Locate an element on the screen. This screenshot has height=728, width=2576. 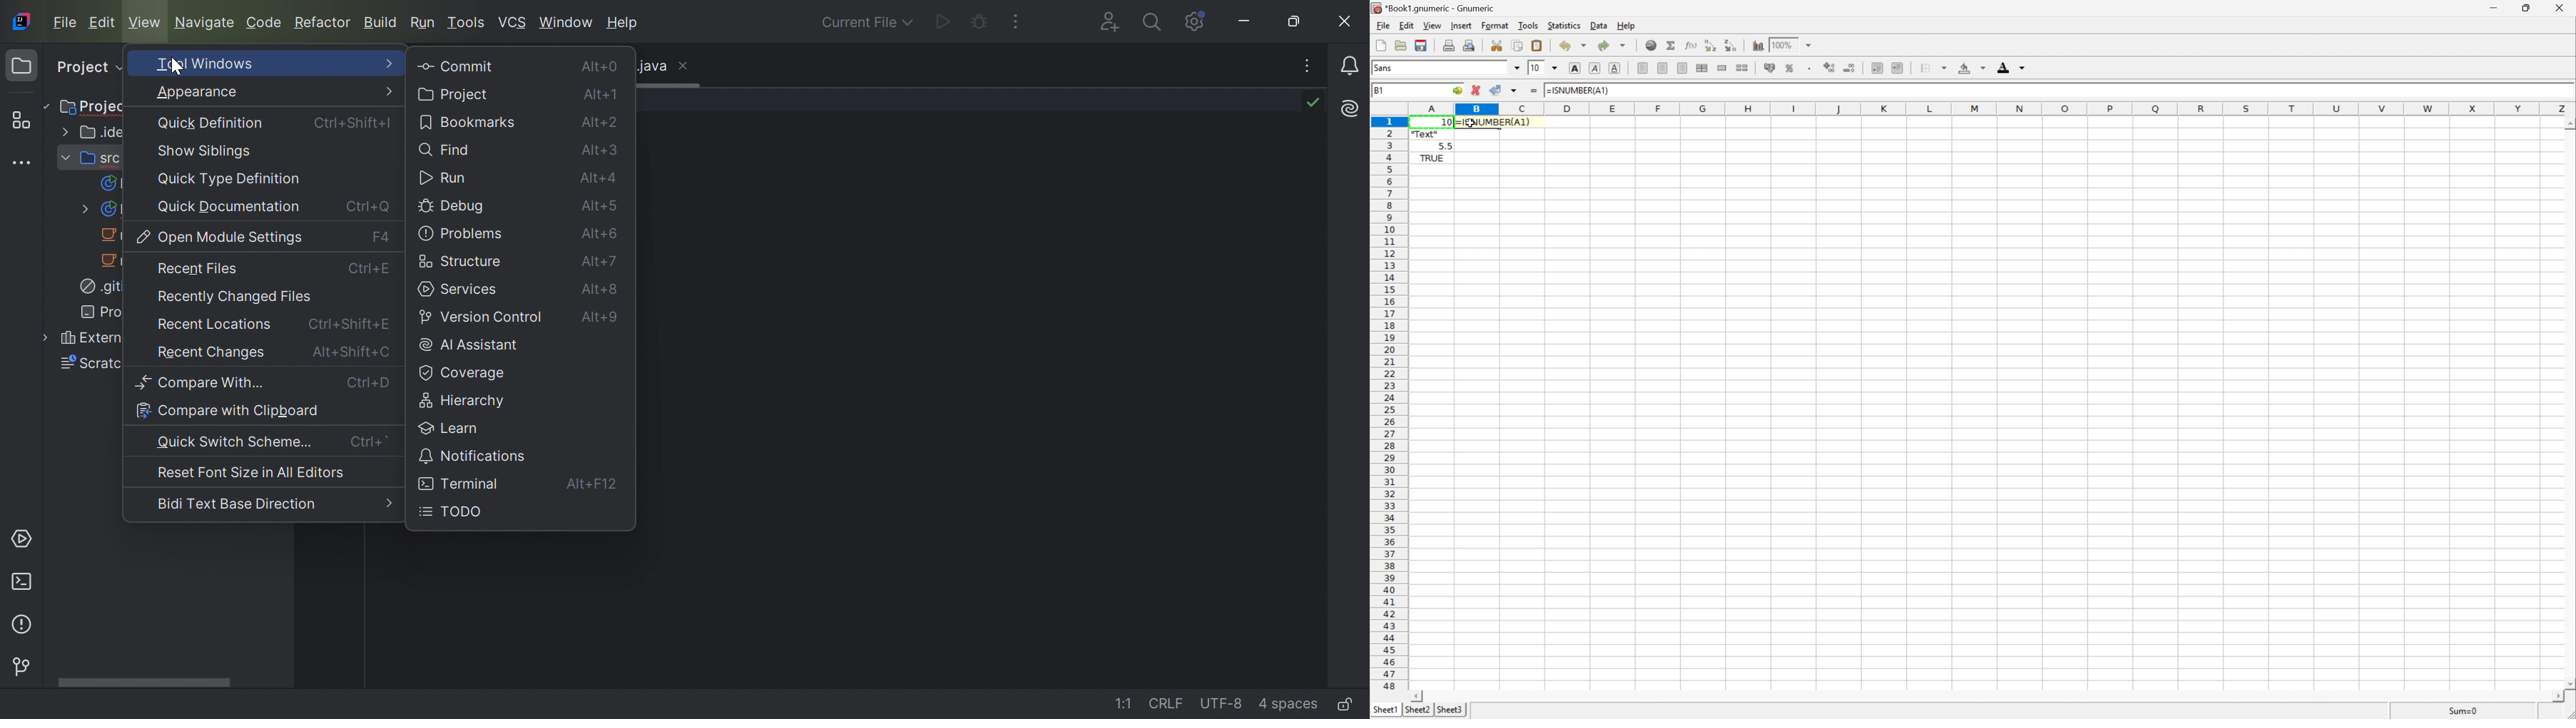
Cancel changes is located at coordinates (1476, 90).